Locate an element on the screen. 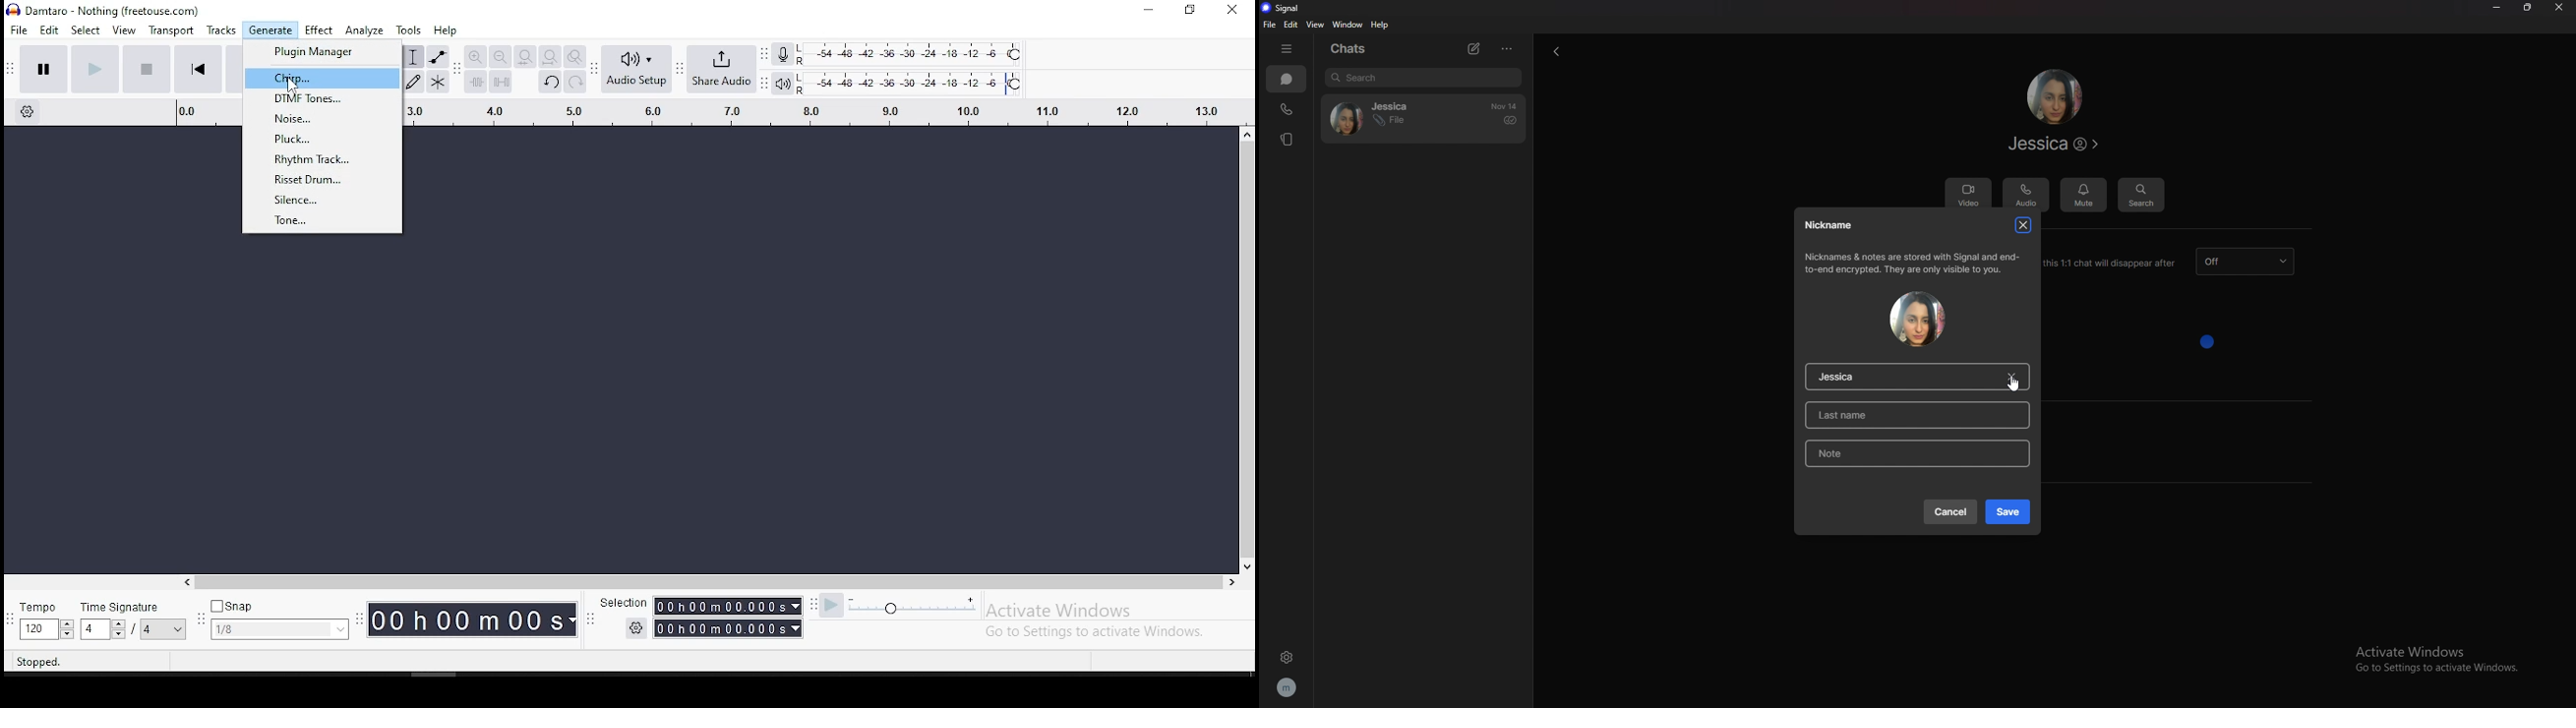 The width and height of the screenshot is (2576, 728). activate windows is located at coordinates (1109, 620).